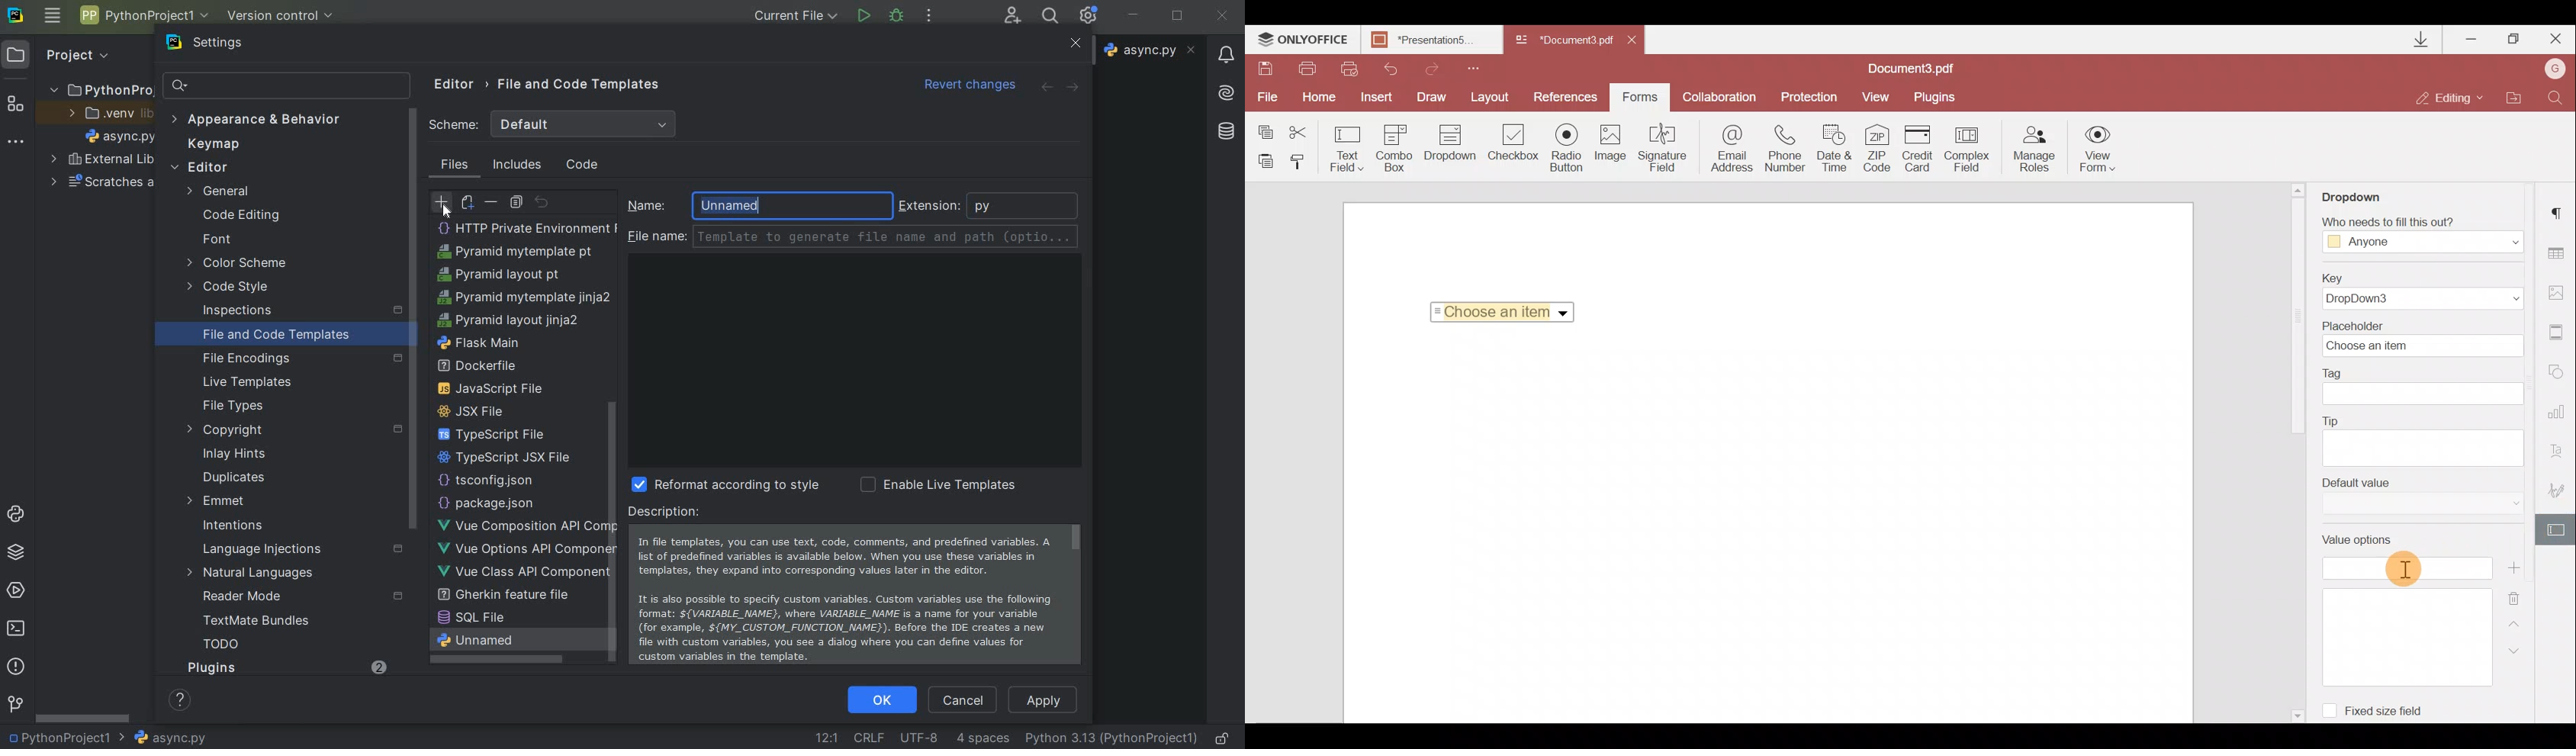  What do you see at coordinates (2518, 594) in the screenshot?
I see `Remove` at bounding box center [2518, 594].